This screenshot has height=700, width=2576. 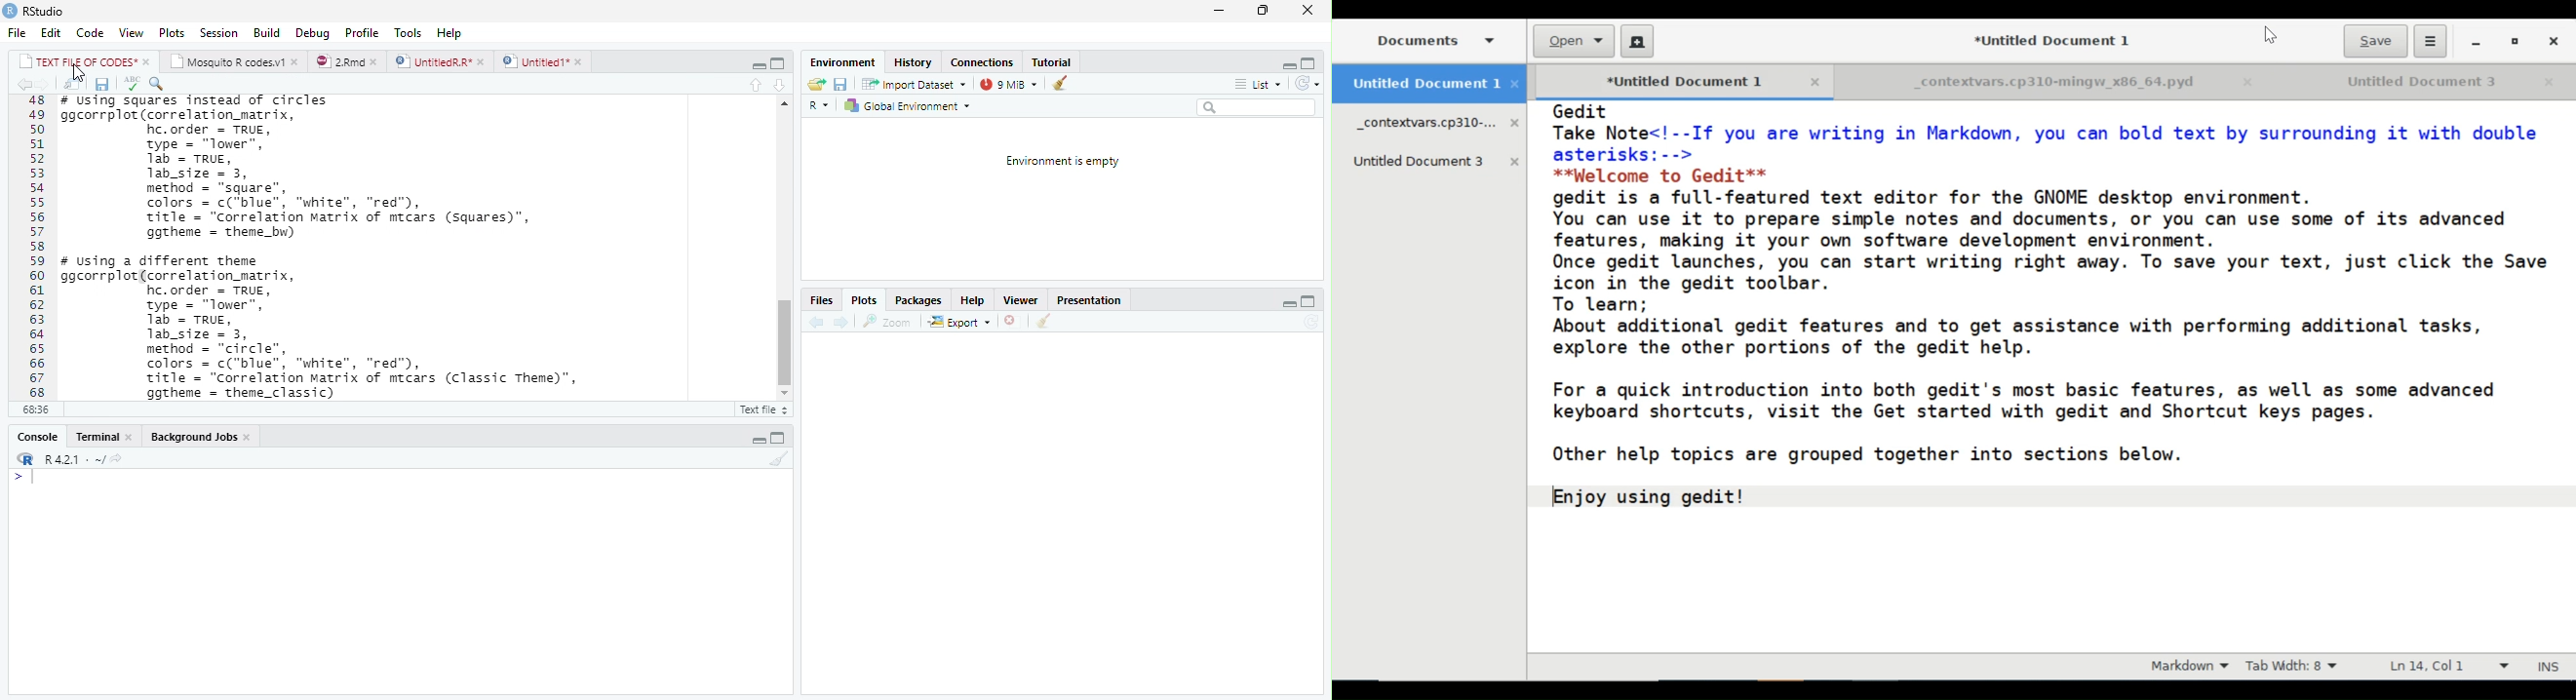 I want to click on hide r script, so click(x=1289, y=303).